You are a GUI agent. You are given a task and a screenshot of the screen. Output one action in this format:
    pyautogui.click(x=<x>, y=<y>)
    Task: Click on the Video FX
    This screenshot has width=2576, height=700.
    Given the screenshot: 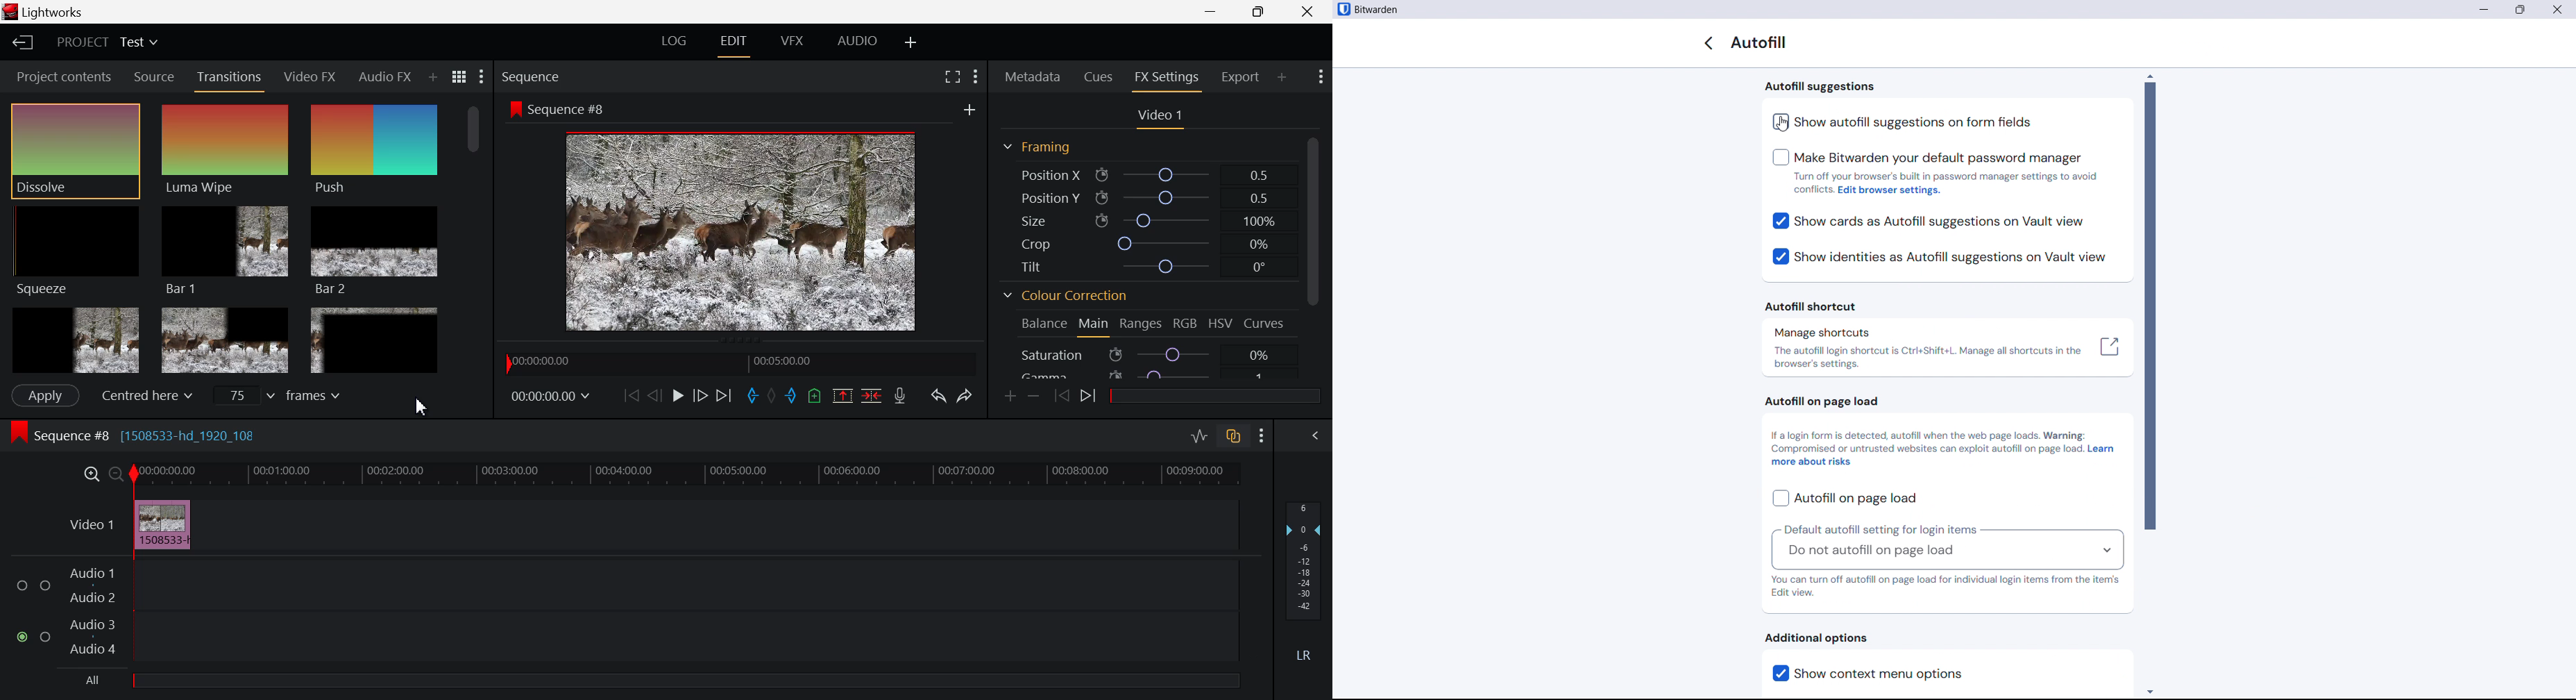 What is the action you would take?
    pyautogui.click(x=310, y=78)
    